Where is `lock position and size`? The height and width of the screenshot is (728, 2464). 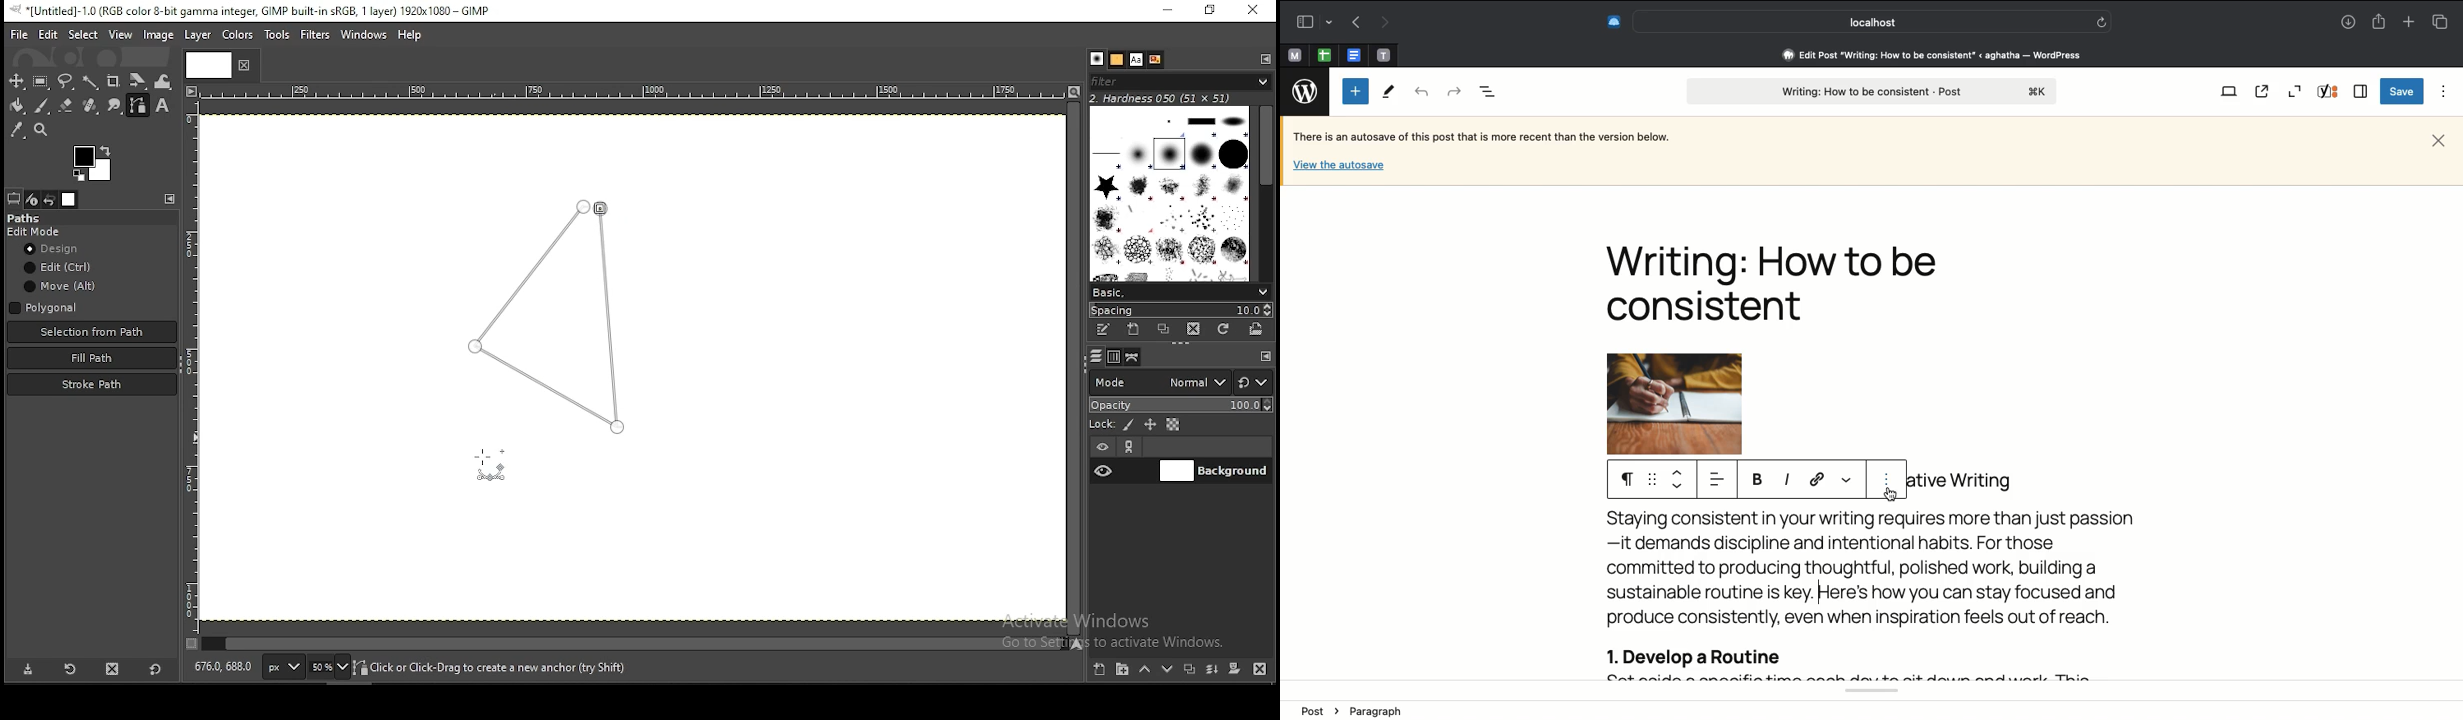
lock position and size is located at coordinates (1150, 424).